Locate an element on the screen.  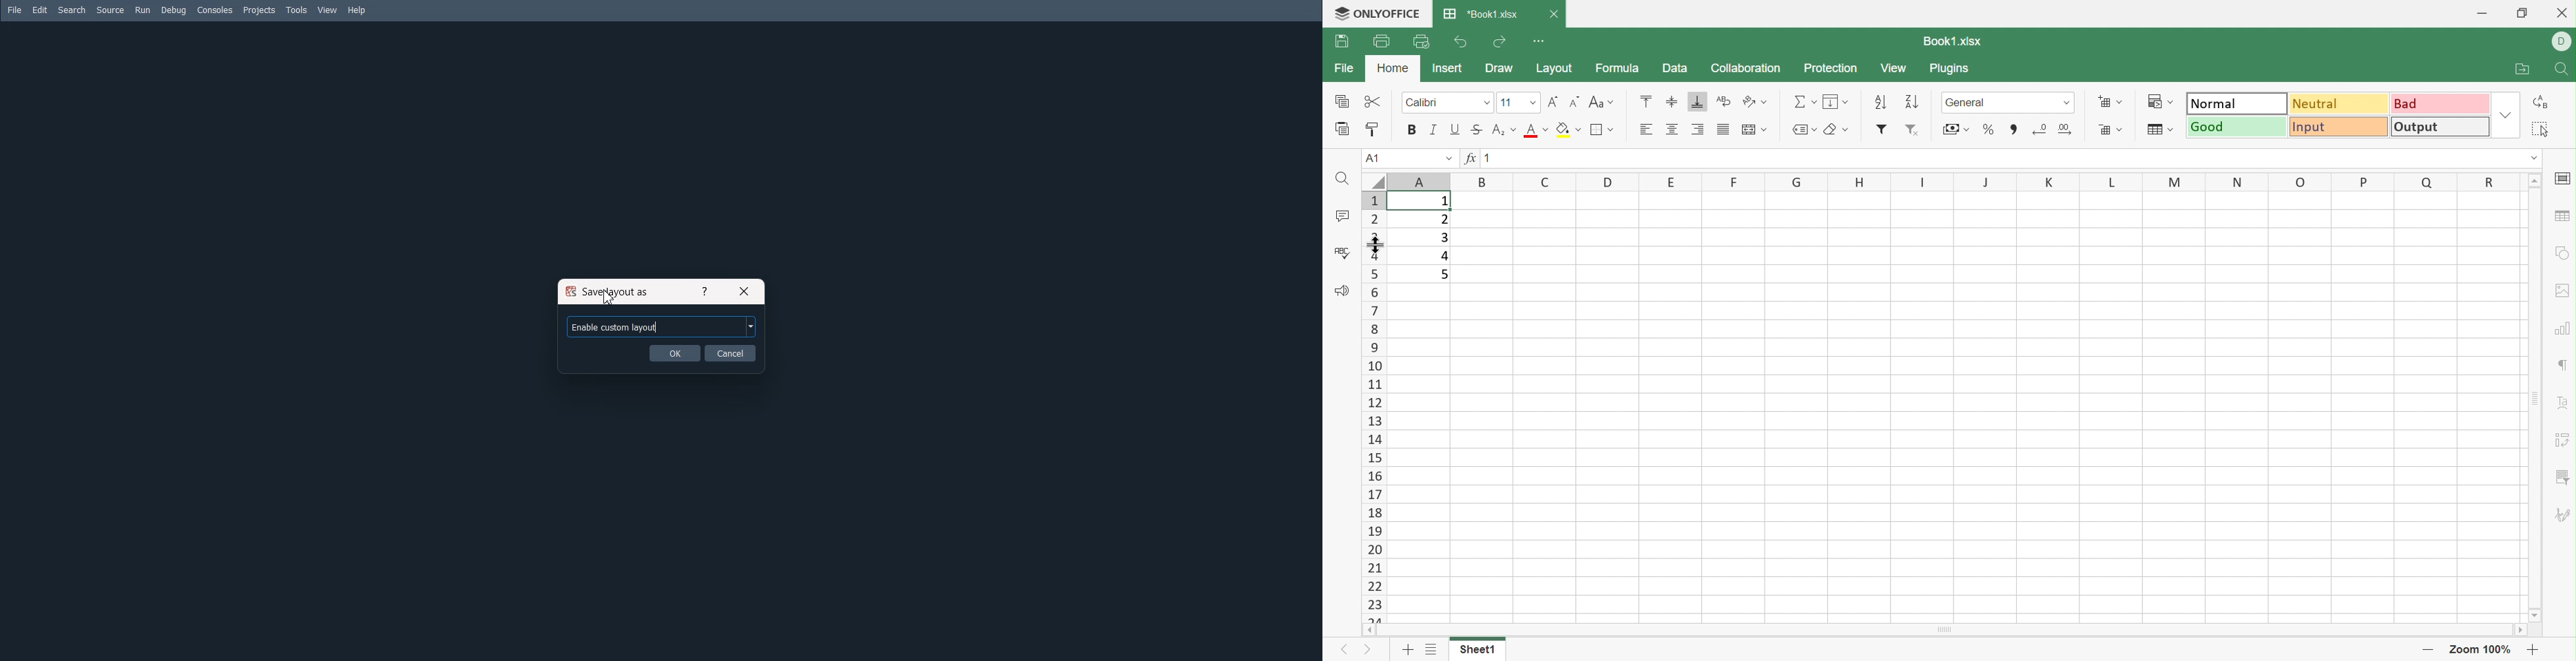
Replace is located at coordinates (2543, 101).